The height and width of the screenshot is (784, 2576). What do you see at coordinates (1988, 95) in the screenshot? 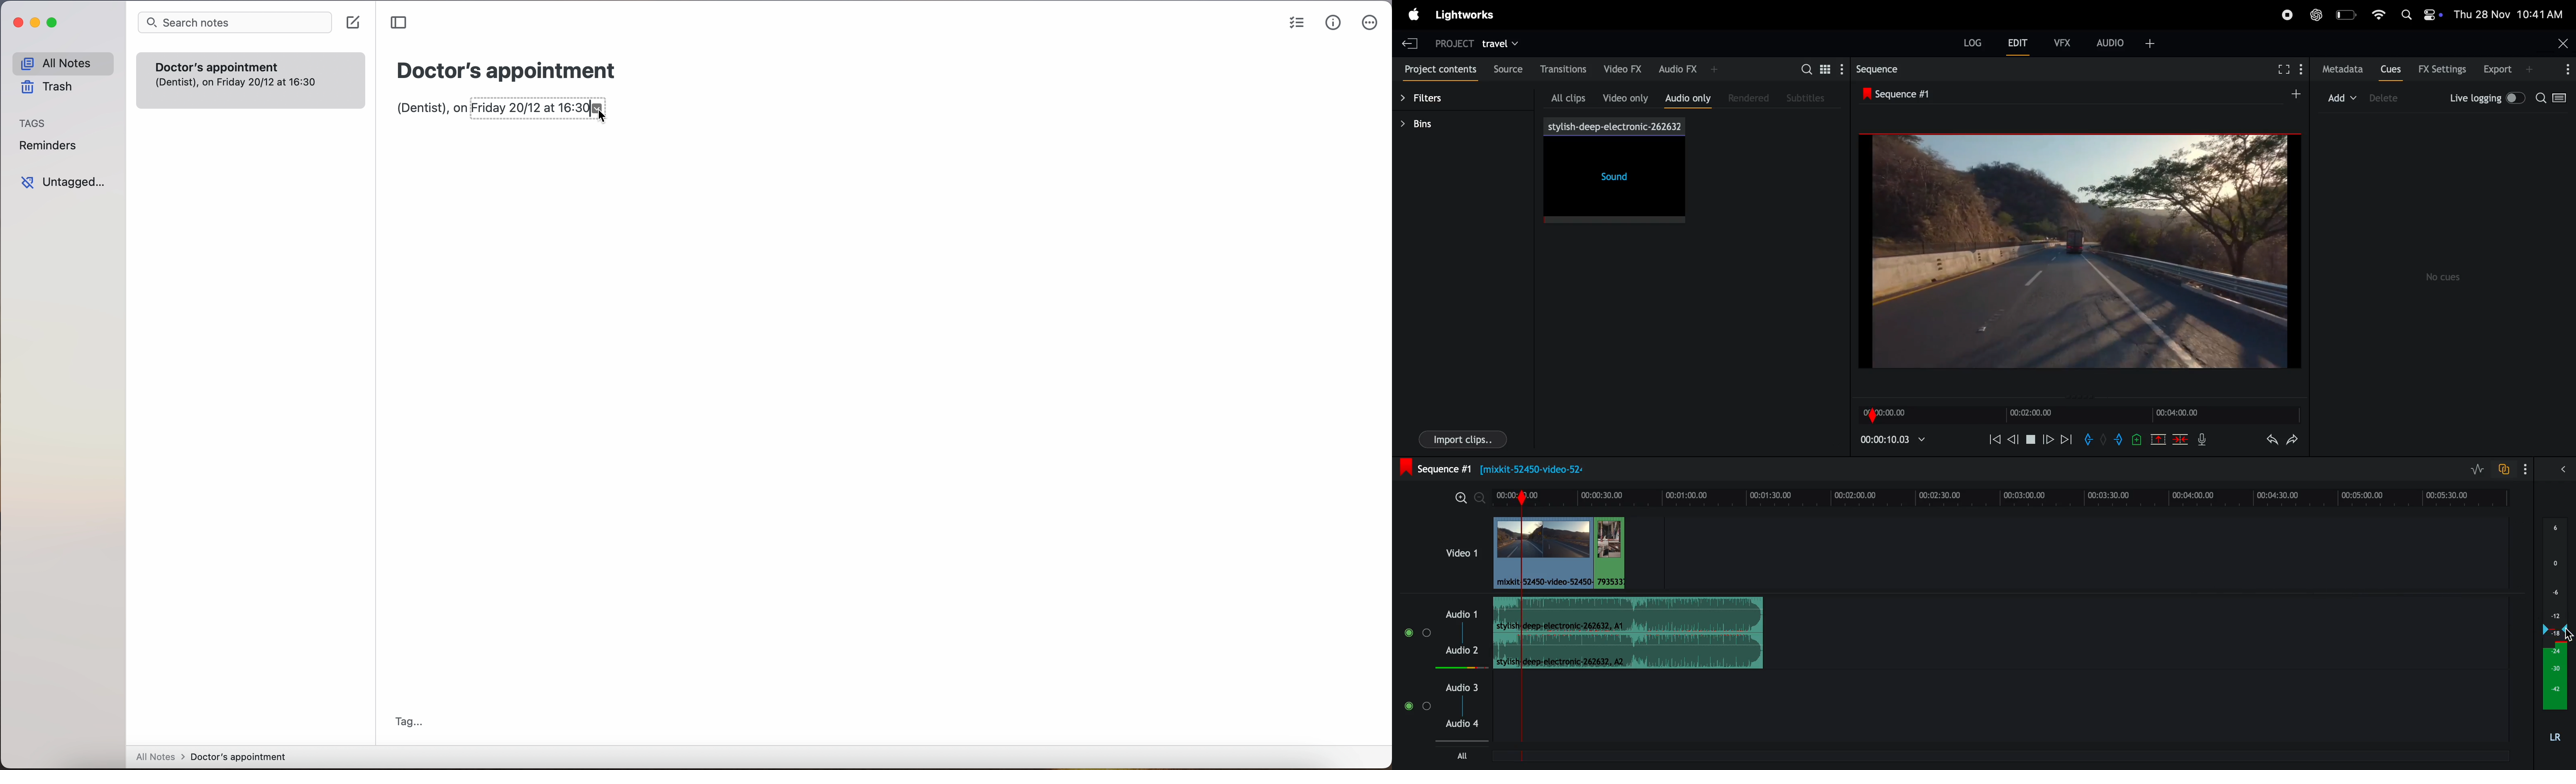
I see `sequence 1` at bounding box center [1988, 95].